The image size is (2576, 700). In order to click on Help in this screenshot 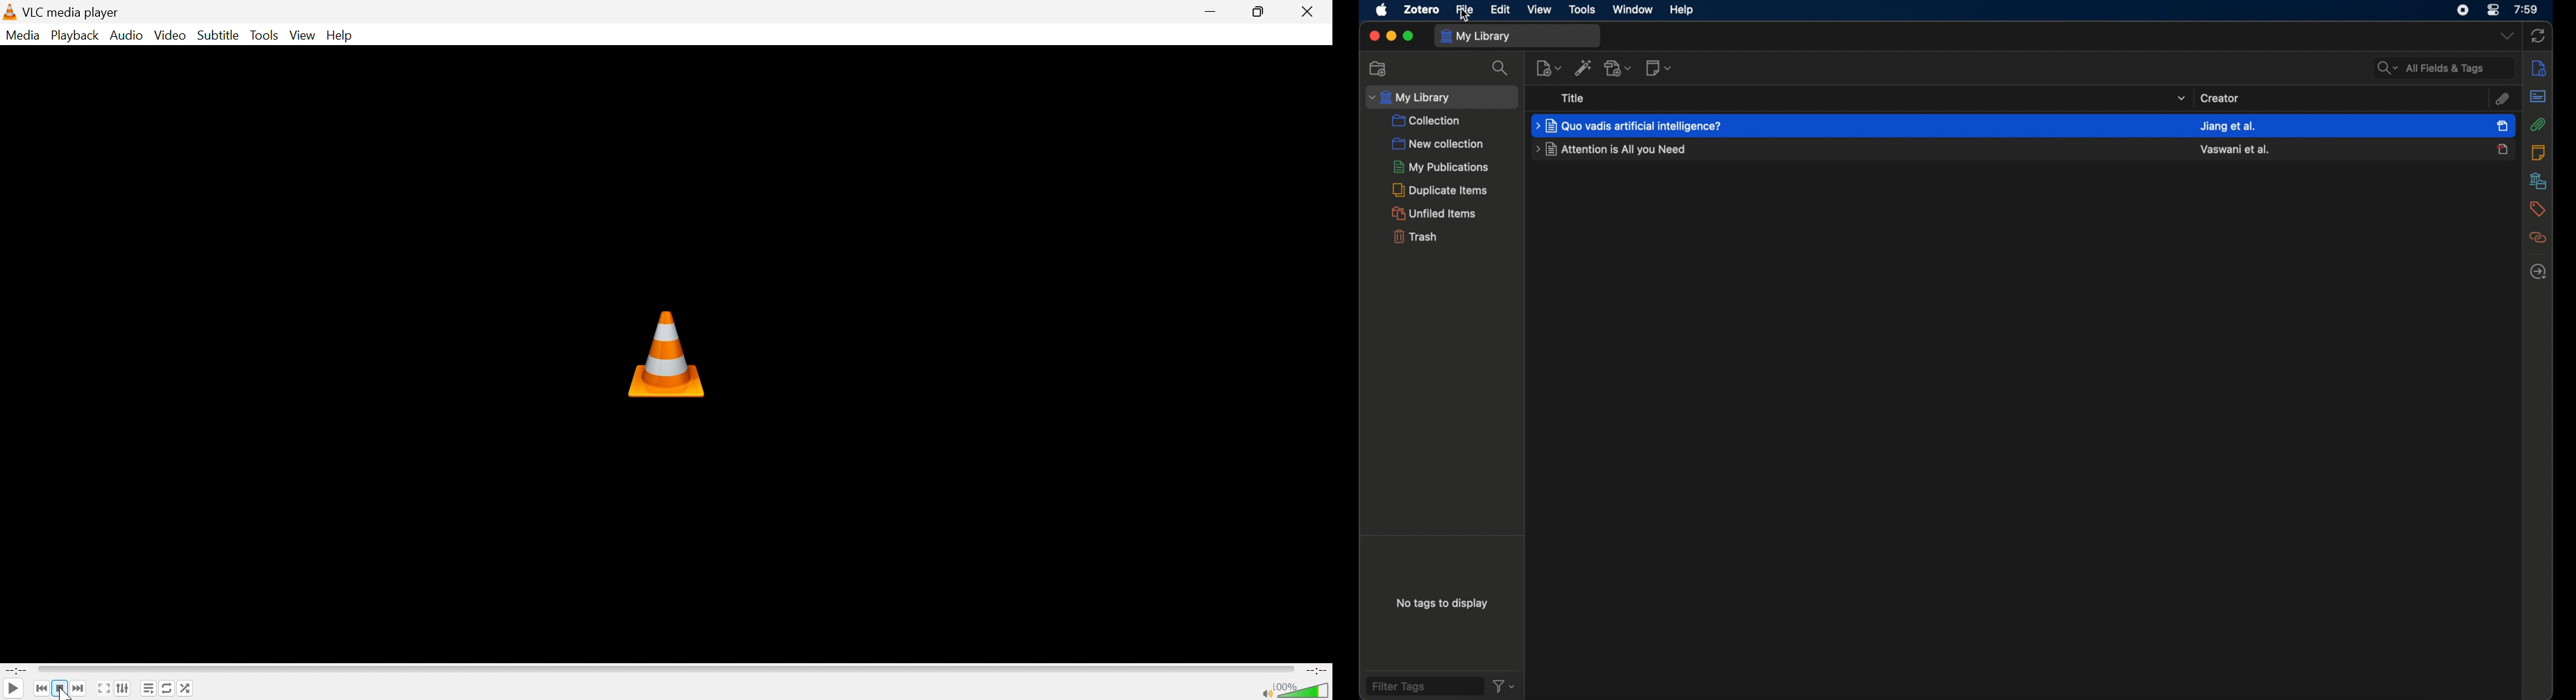, I will do `click(341, 35)`.